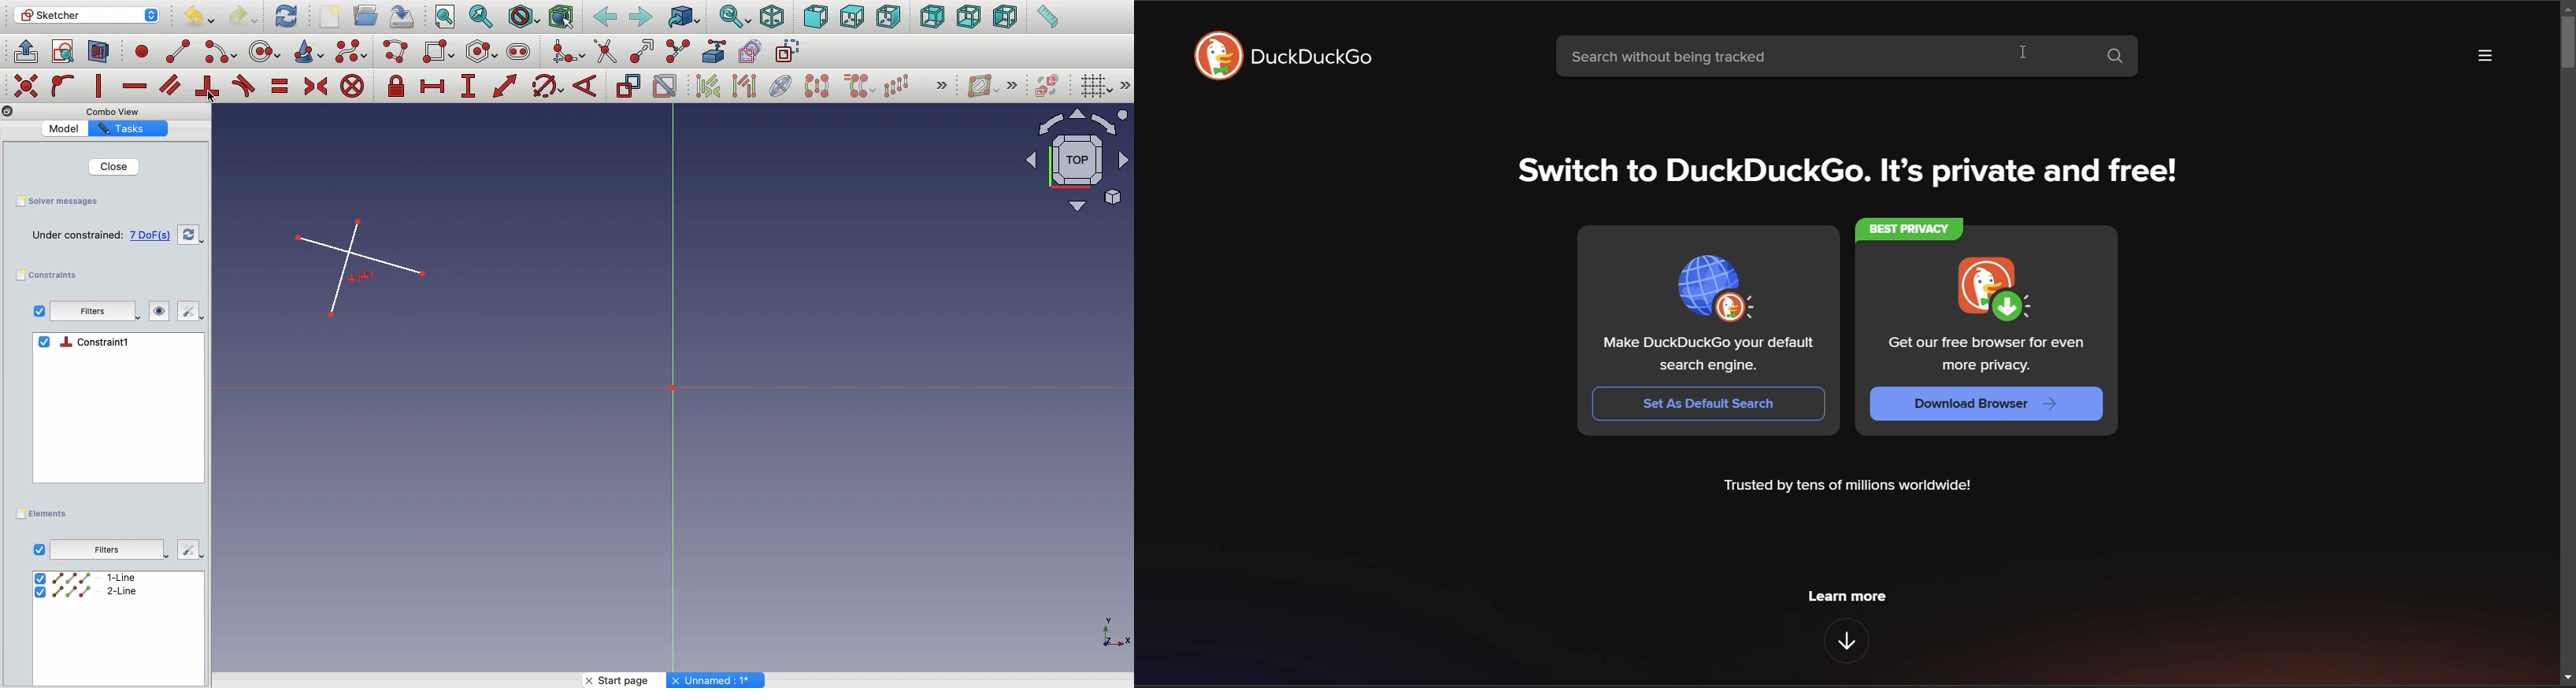  I want to click on Show/hide B-spline information layer, so click(983, 86).